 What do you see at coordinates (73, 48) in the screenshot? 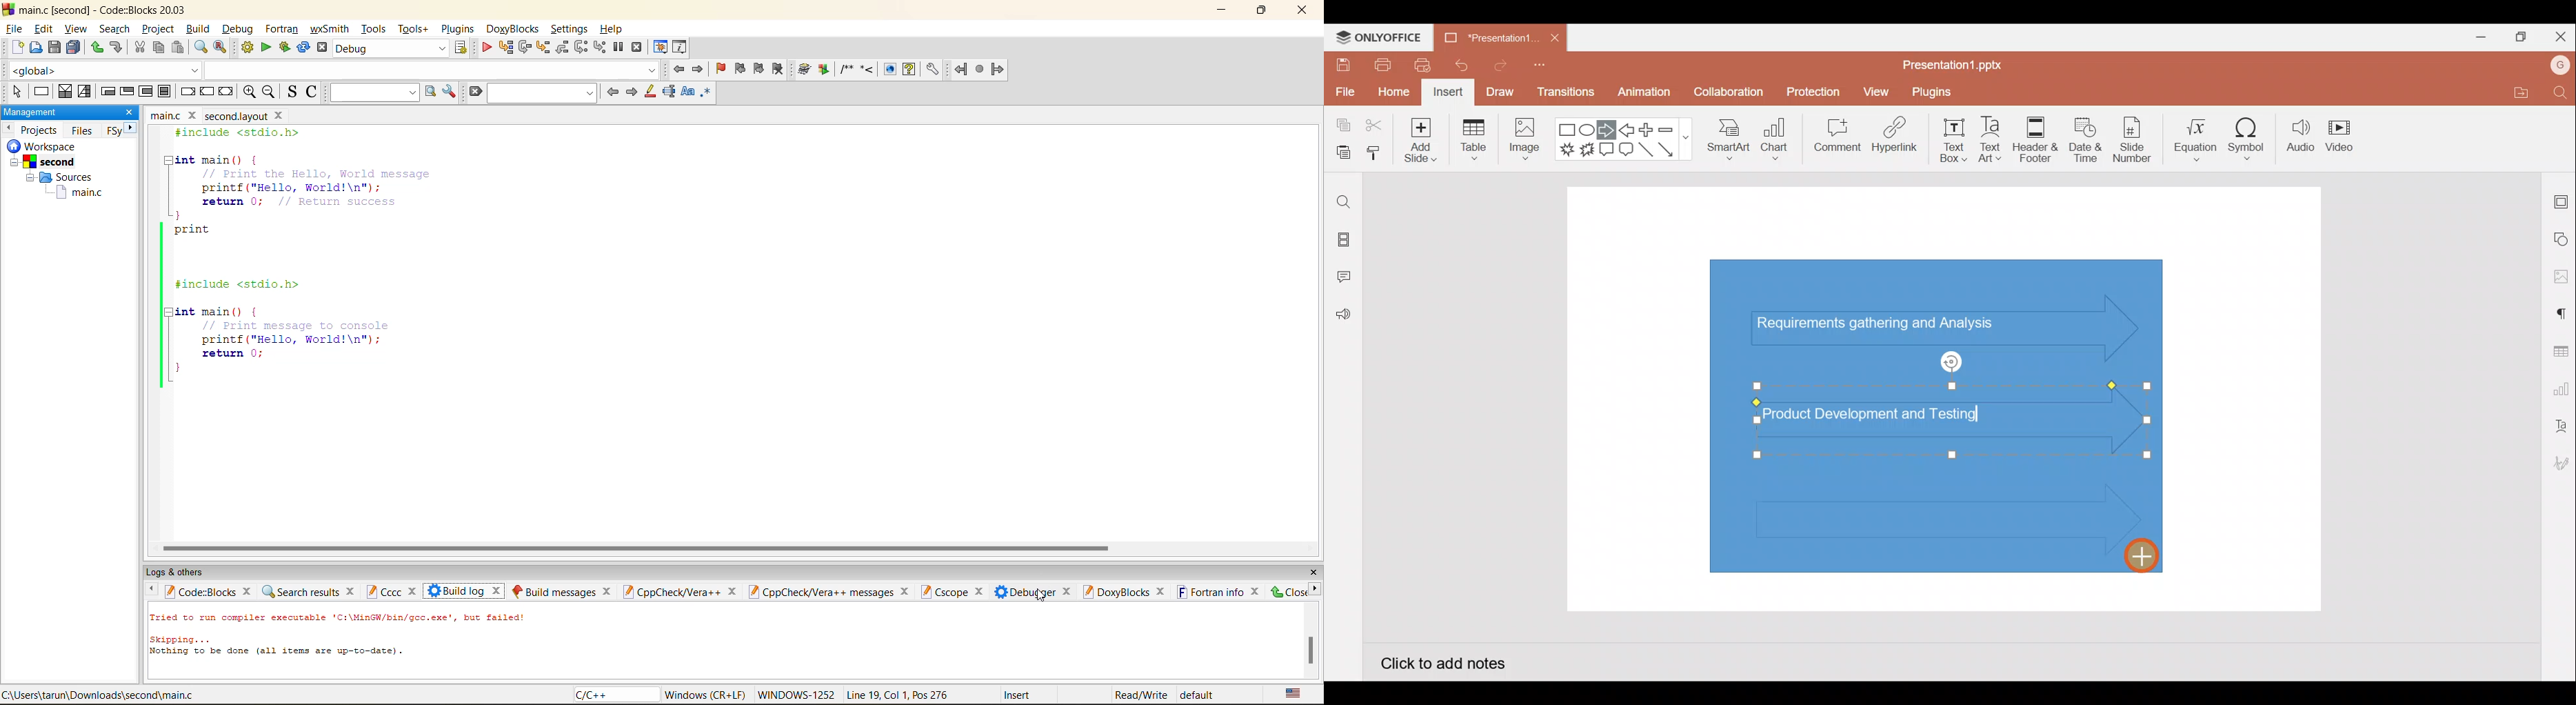
I see `save everything` at bounding box center [73, 48].